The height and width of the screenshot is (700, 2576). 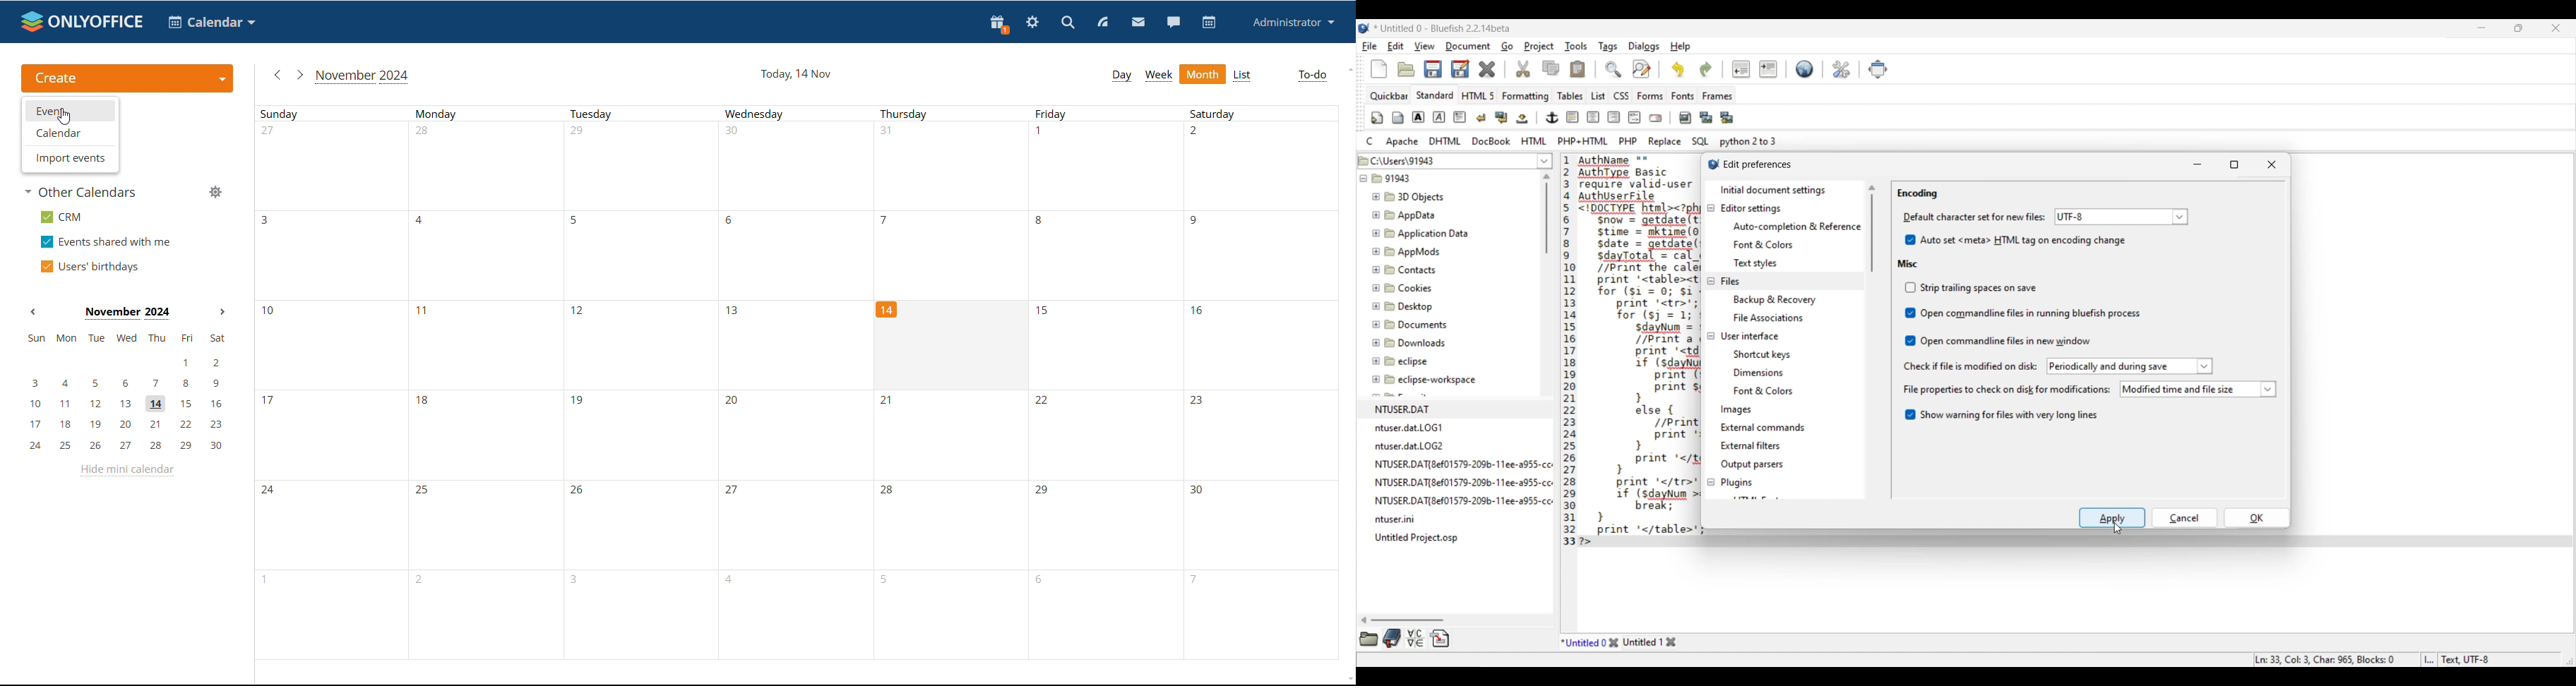 What do you see at coordinates (1774, 373) in the screenshot?
I see `User interface setting options` at bounding box center [1774, 373].